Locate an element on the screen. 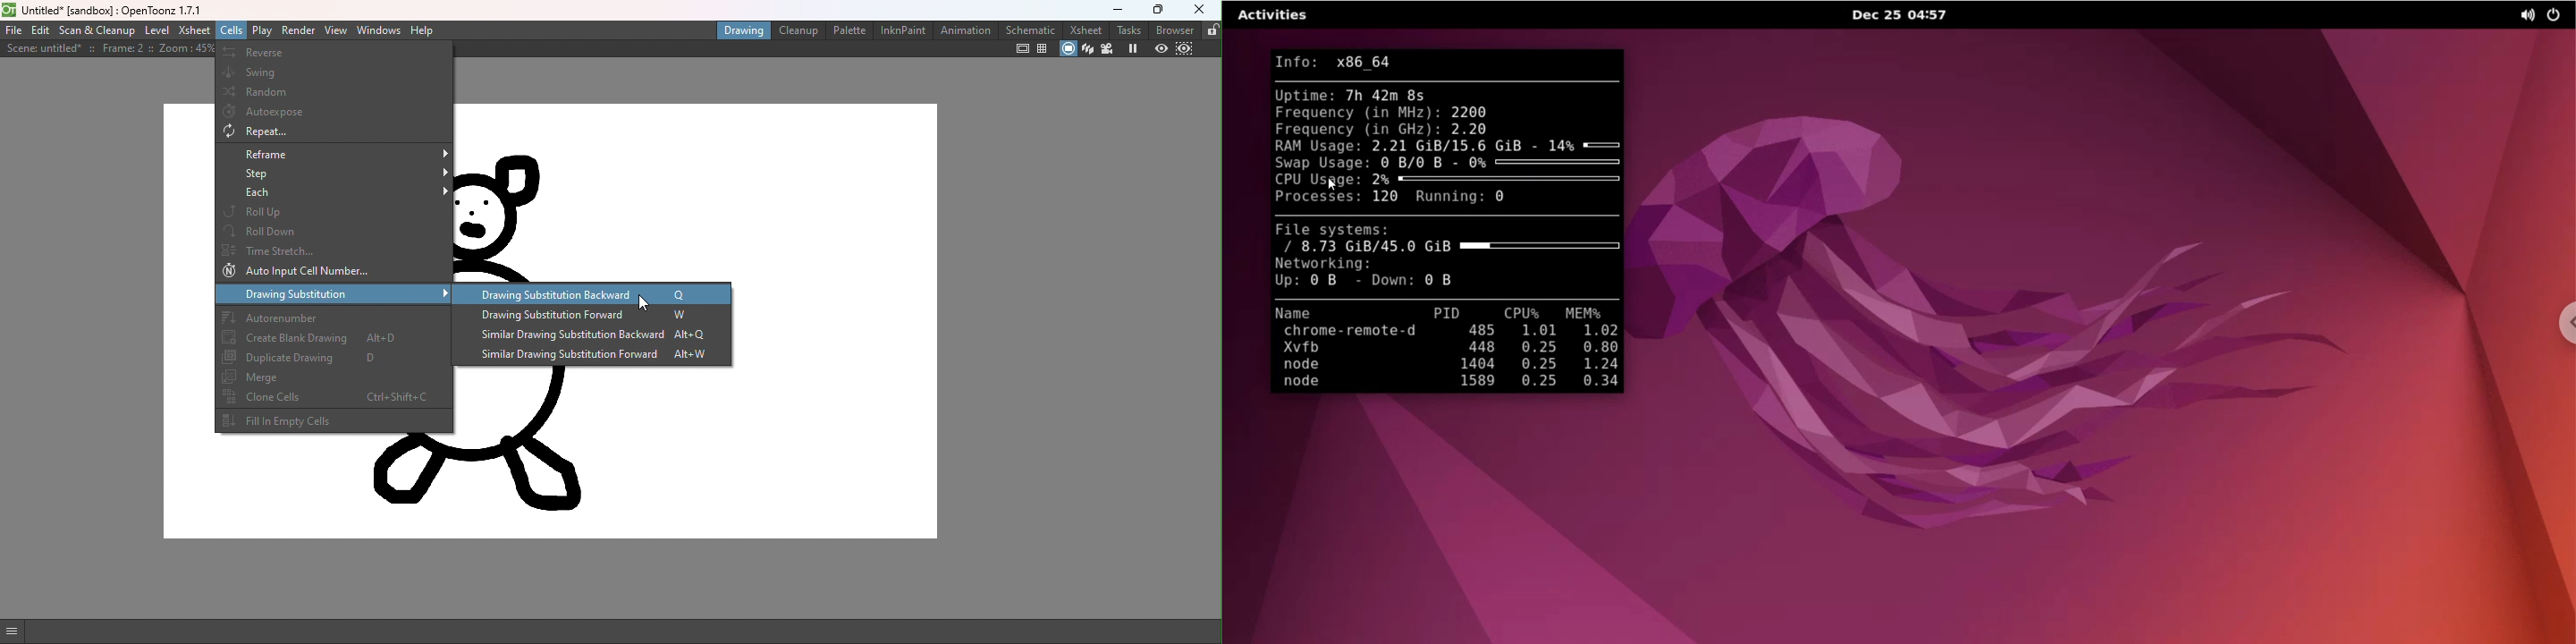  Time stretch is located at coordinates (334, 250).